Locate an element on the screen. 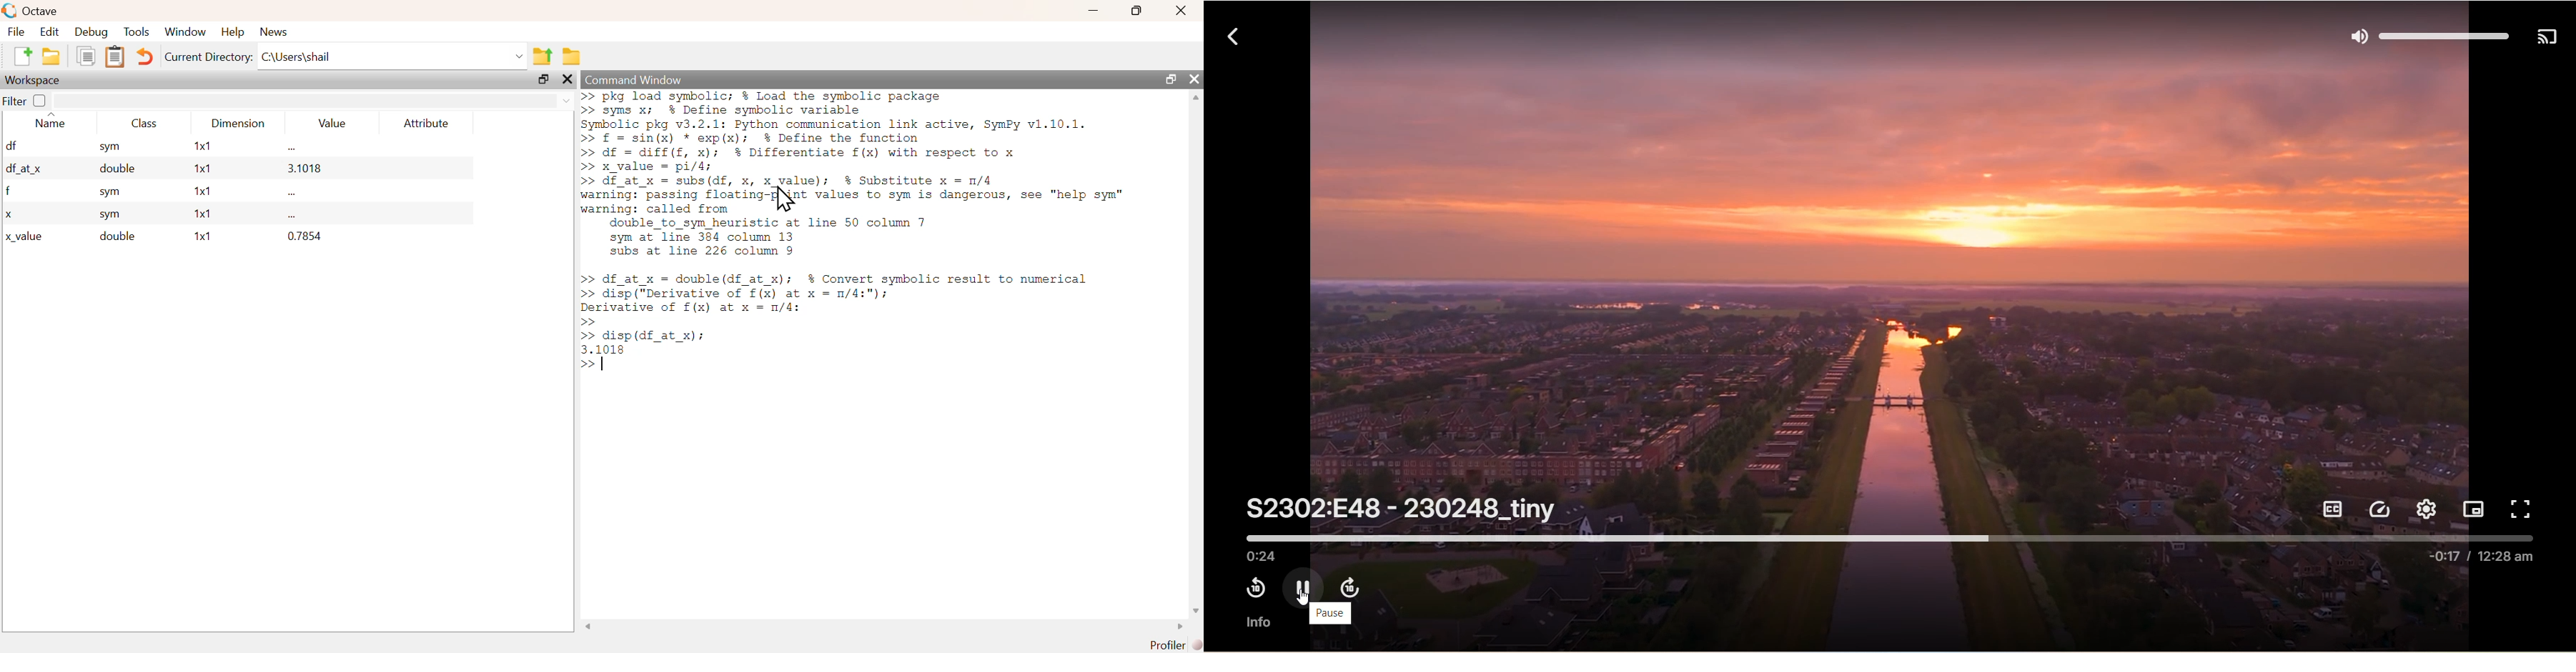 The image size is (2576, 672). double is located at coordinates (115, 236).